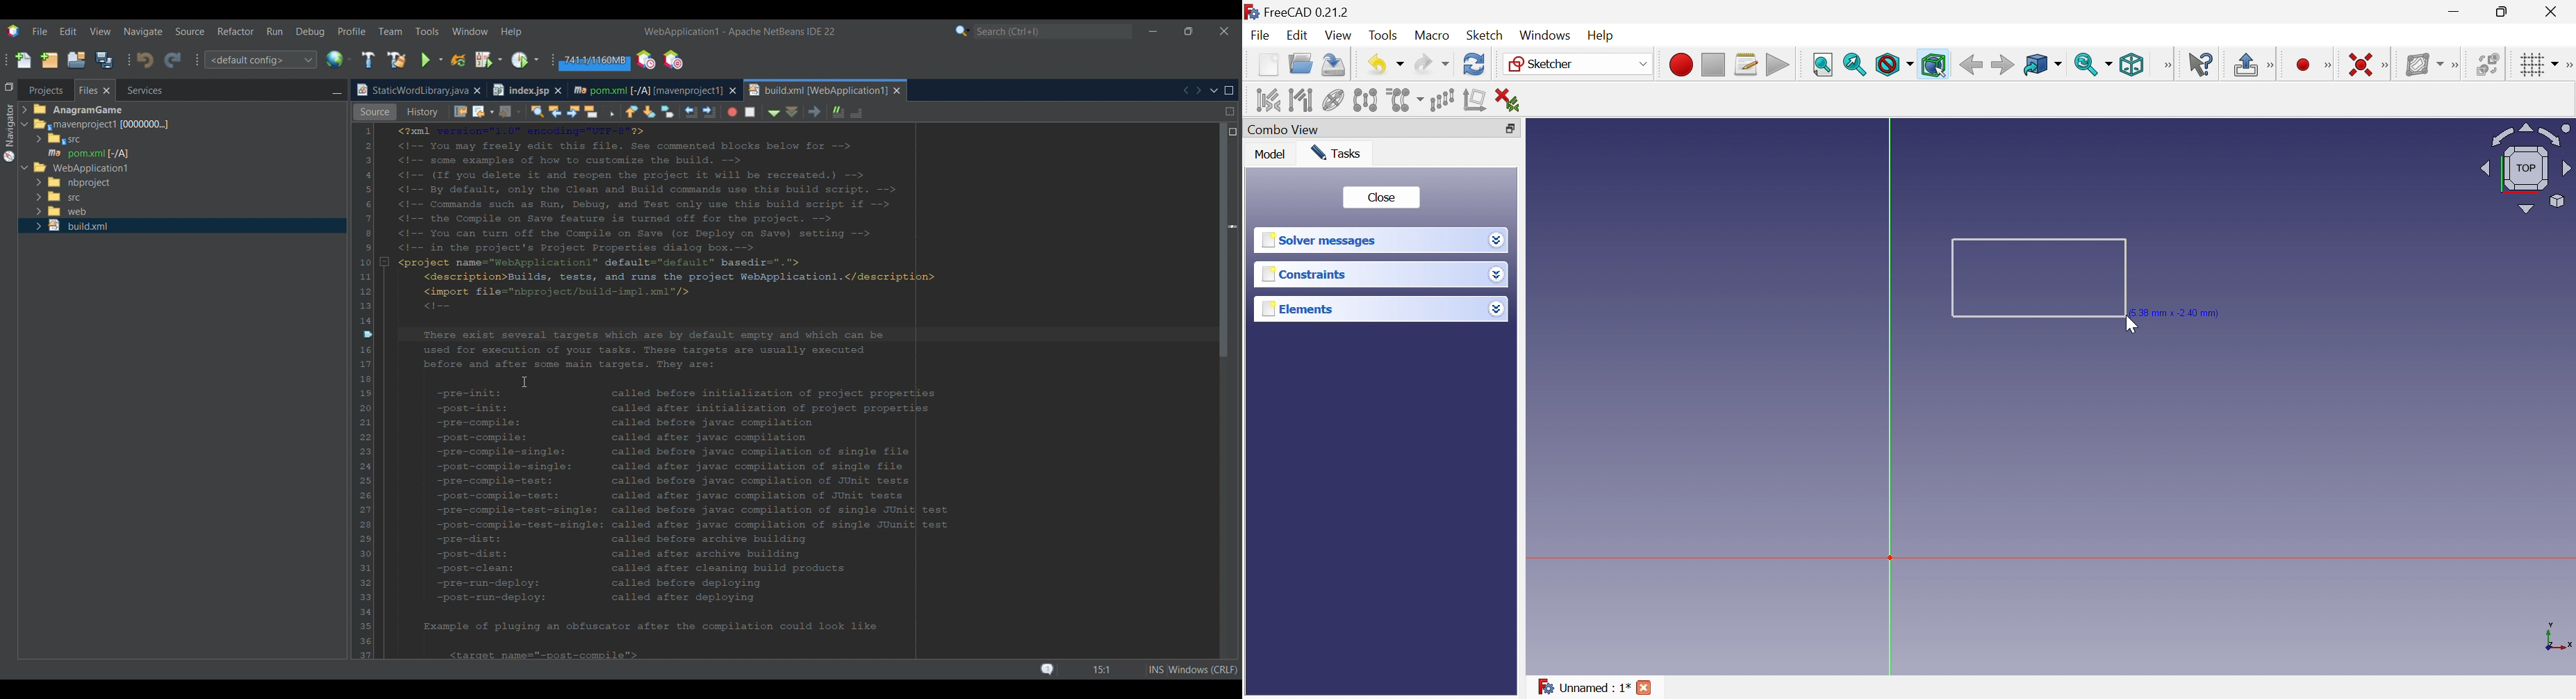  Describe the element at coordinates (1487, 35) in the screenshot. I see `Sketch` at that location.